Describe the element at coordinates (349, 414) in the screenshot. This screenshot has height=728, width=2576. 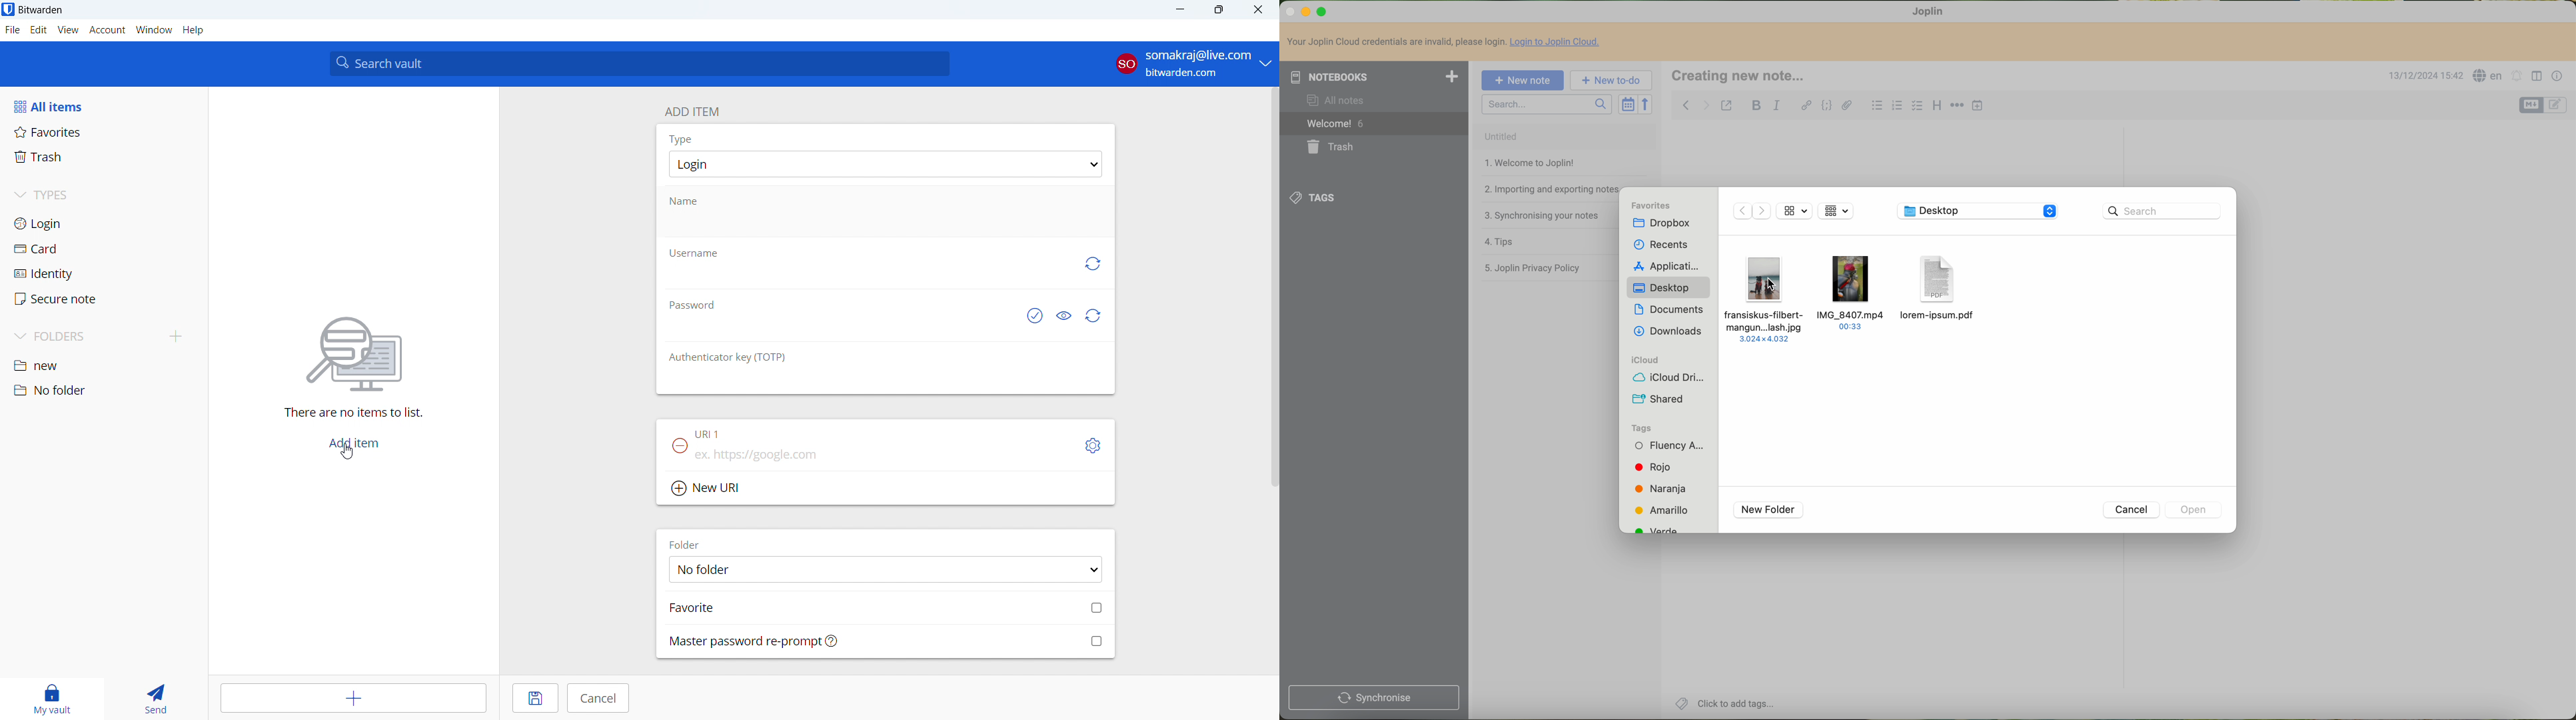
I see `there are no items to list ` at that location.